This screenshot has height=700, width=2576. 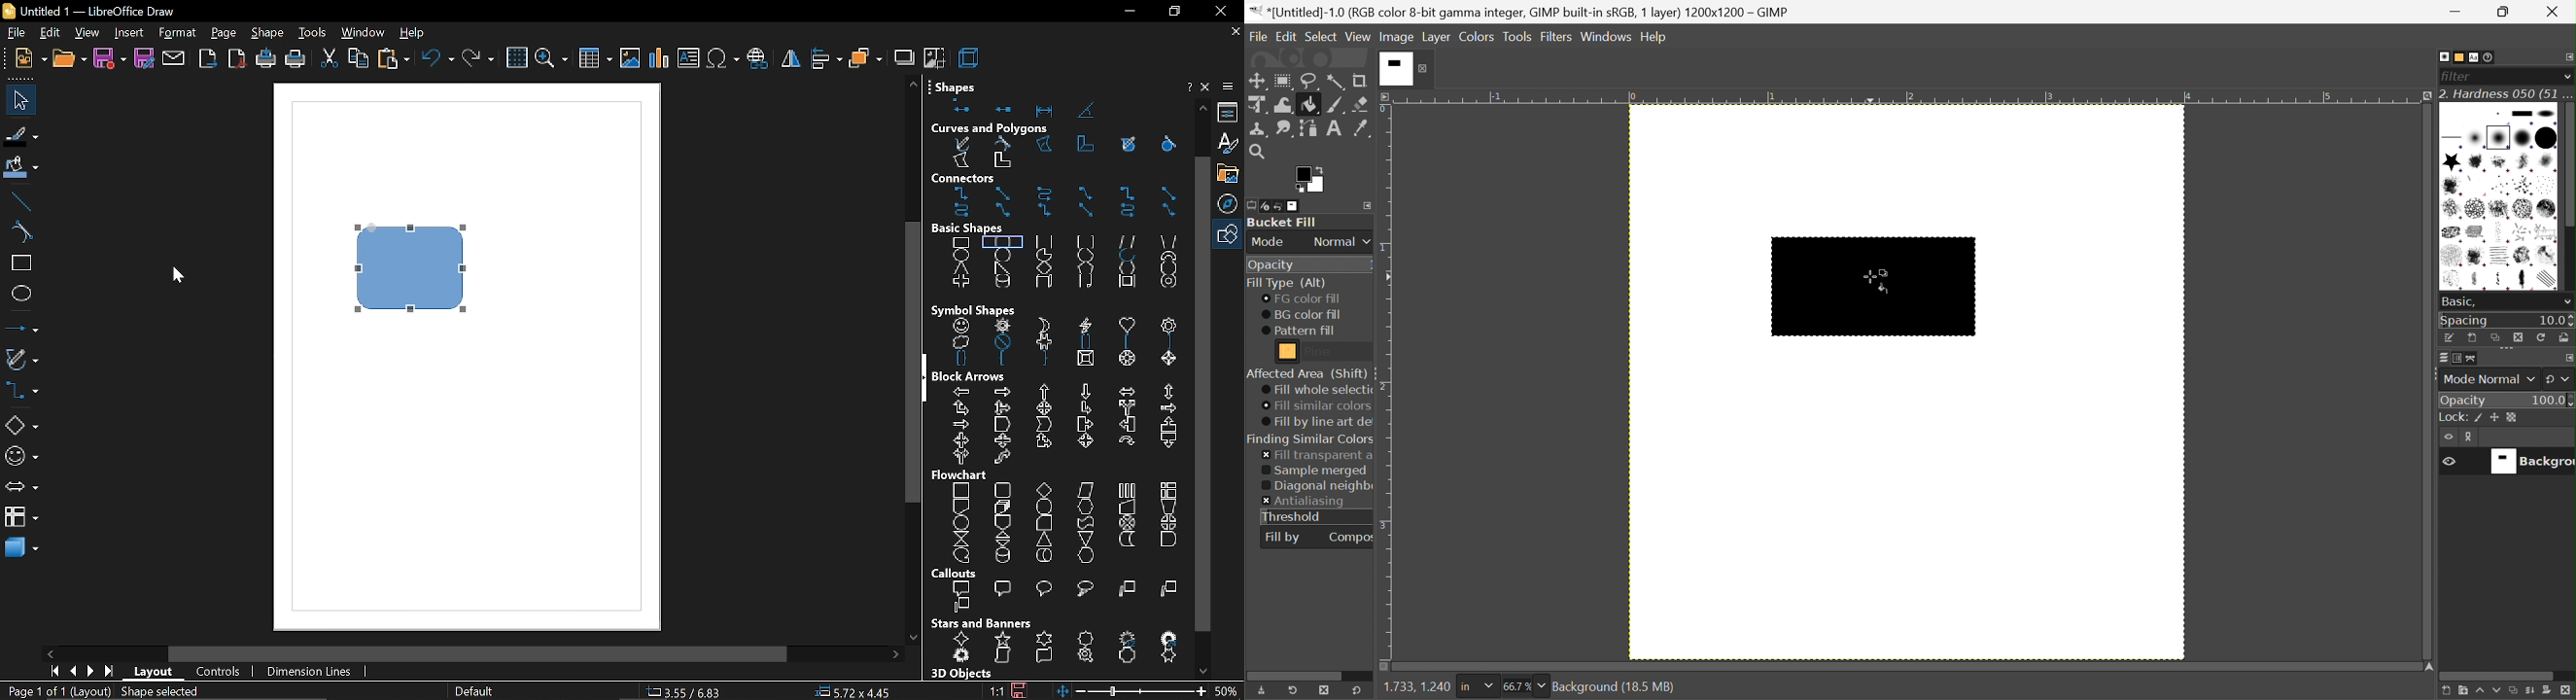 What do you see at coordinates (2547, 255) in the screenshot?
I see `Oils` at bounding box center [2547, 255].